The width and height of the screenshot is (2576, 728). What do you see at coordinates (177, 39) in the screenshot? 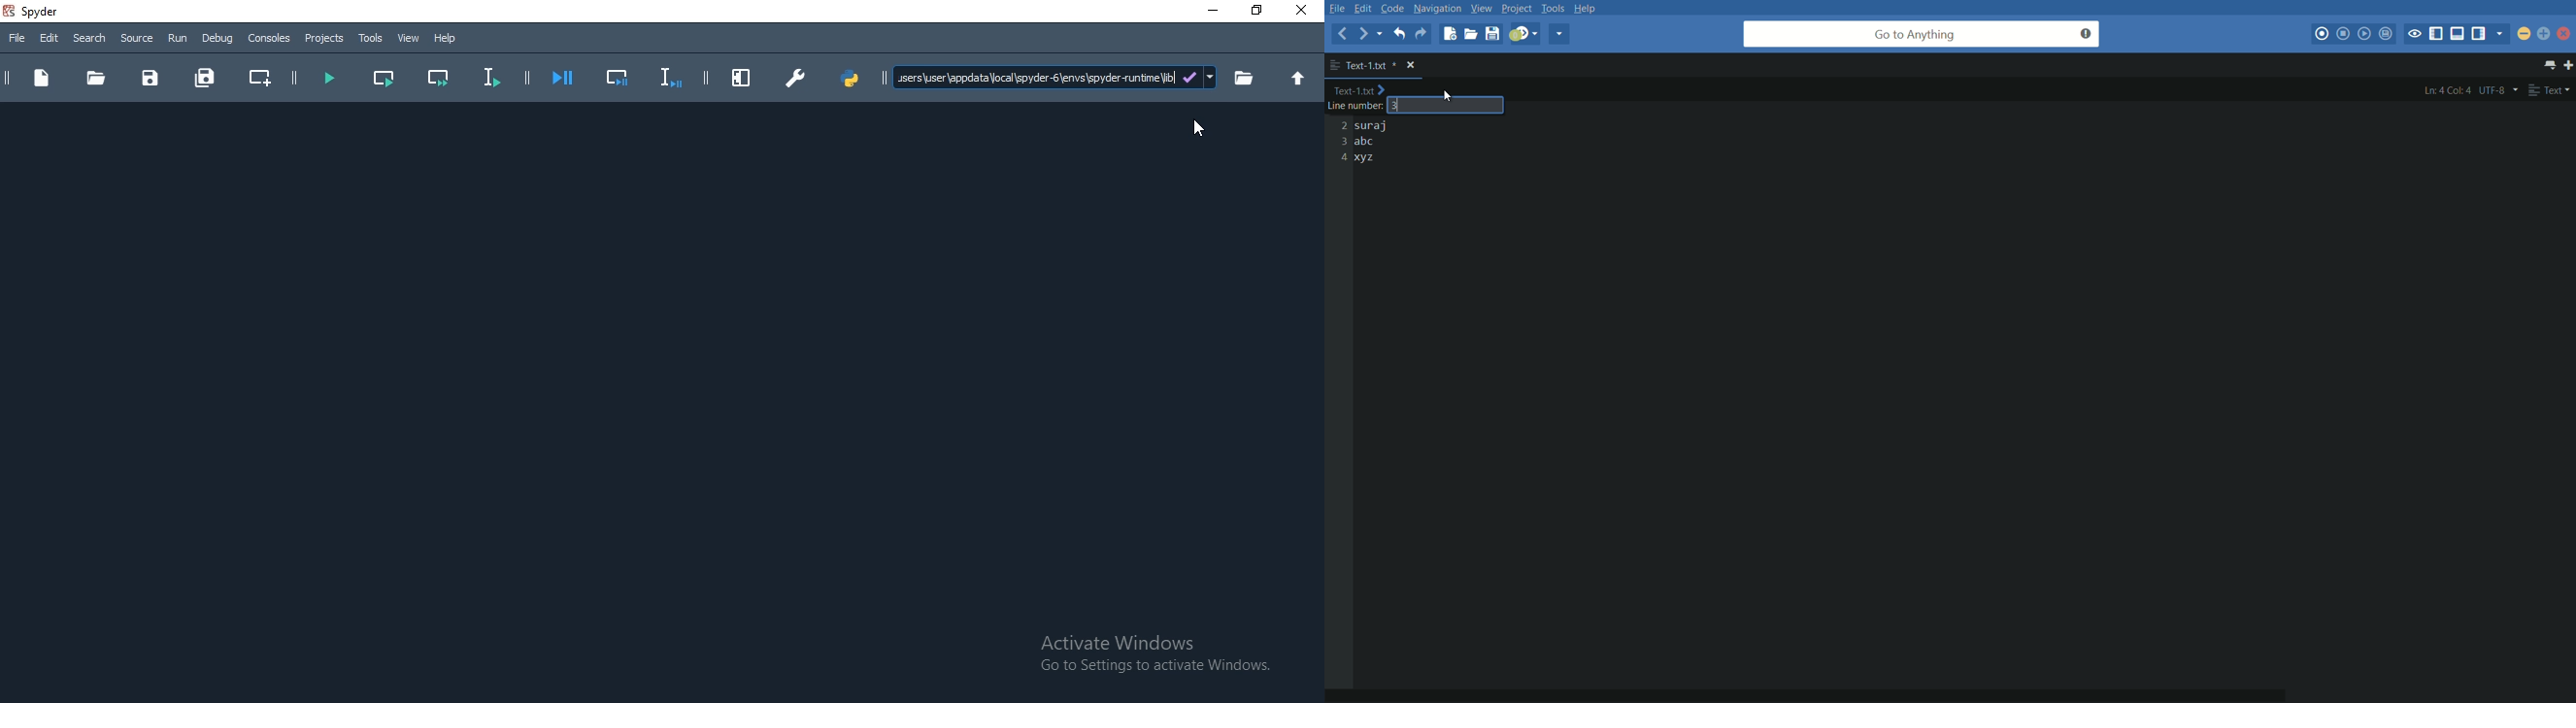
I see `Run` at bounding box center [177, 39].